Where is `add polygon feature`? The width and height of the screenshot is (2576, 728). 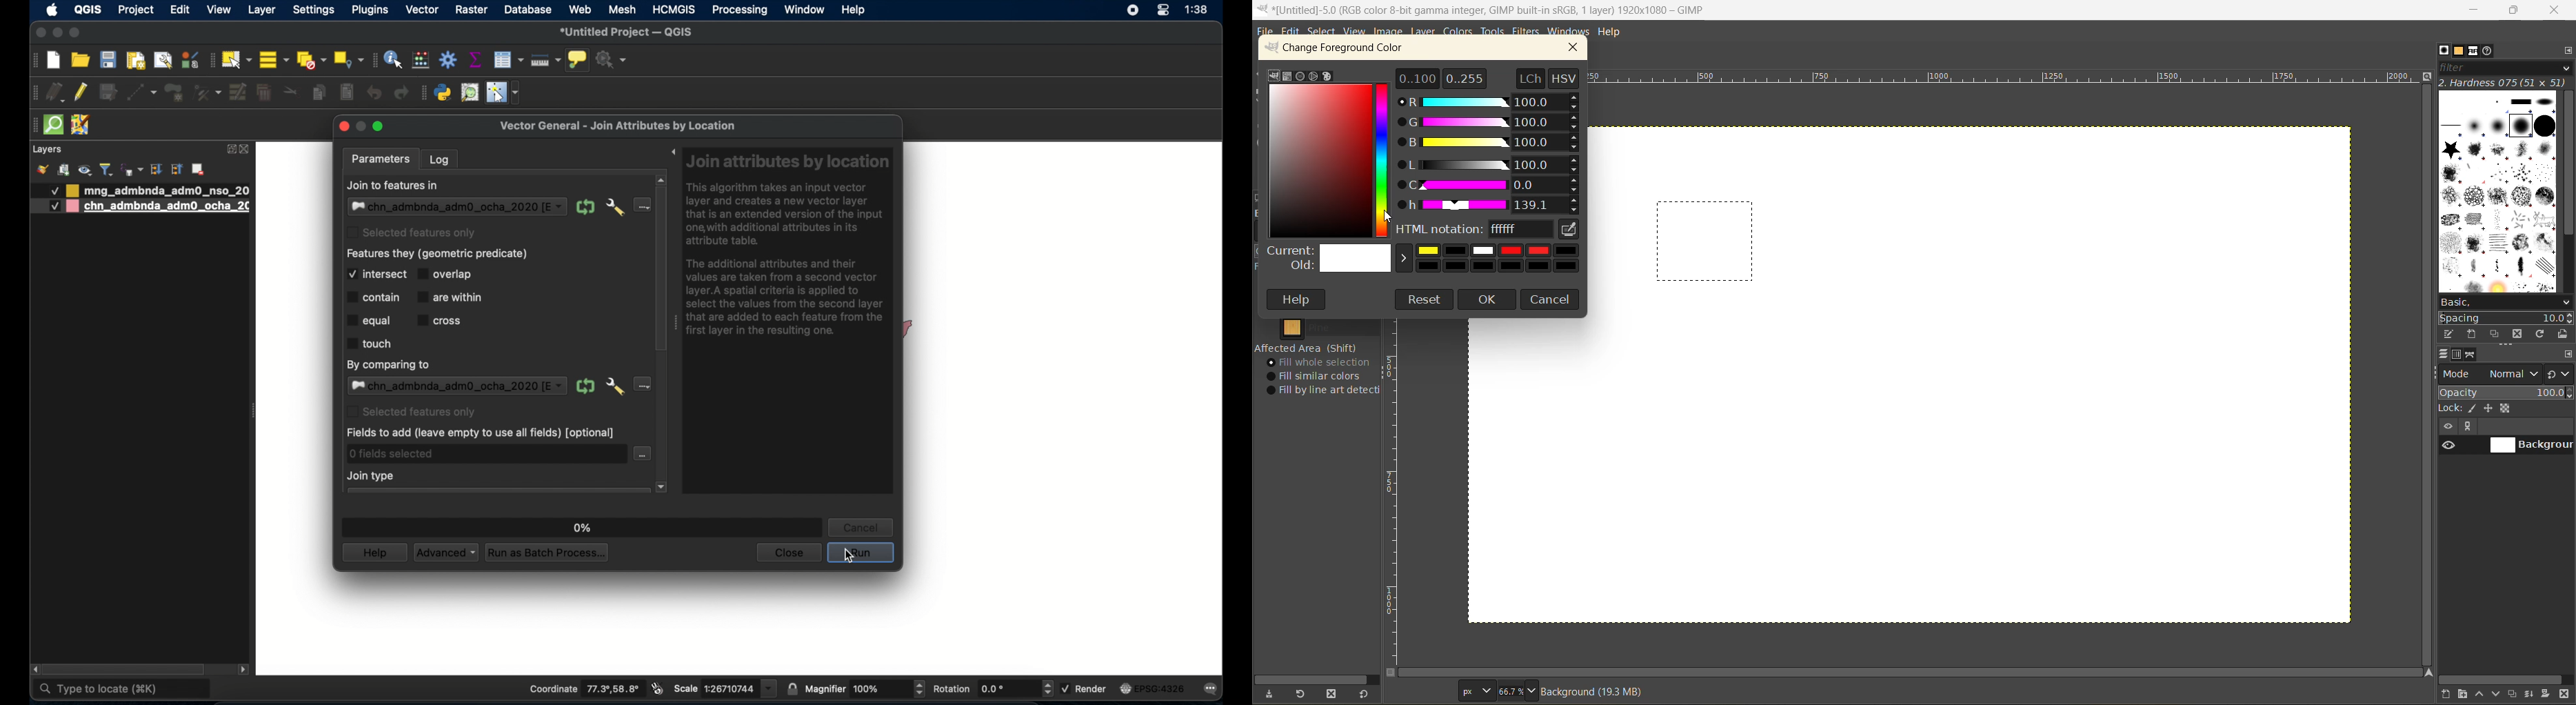
add polygon feature is located at coordinates (174, 92).